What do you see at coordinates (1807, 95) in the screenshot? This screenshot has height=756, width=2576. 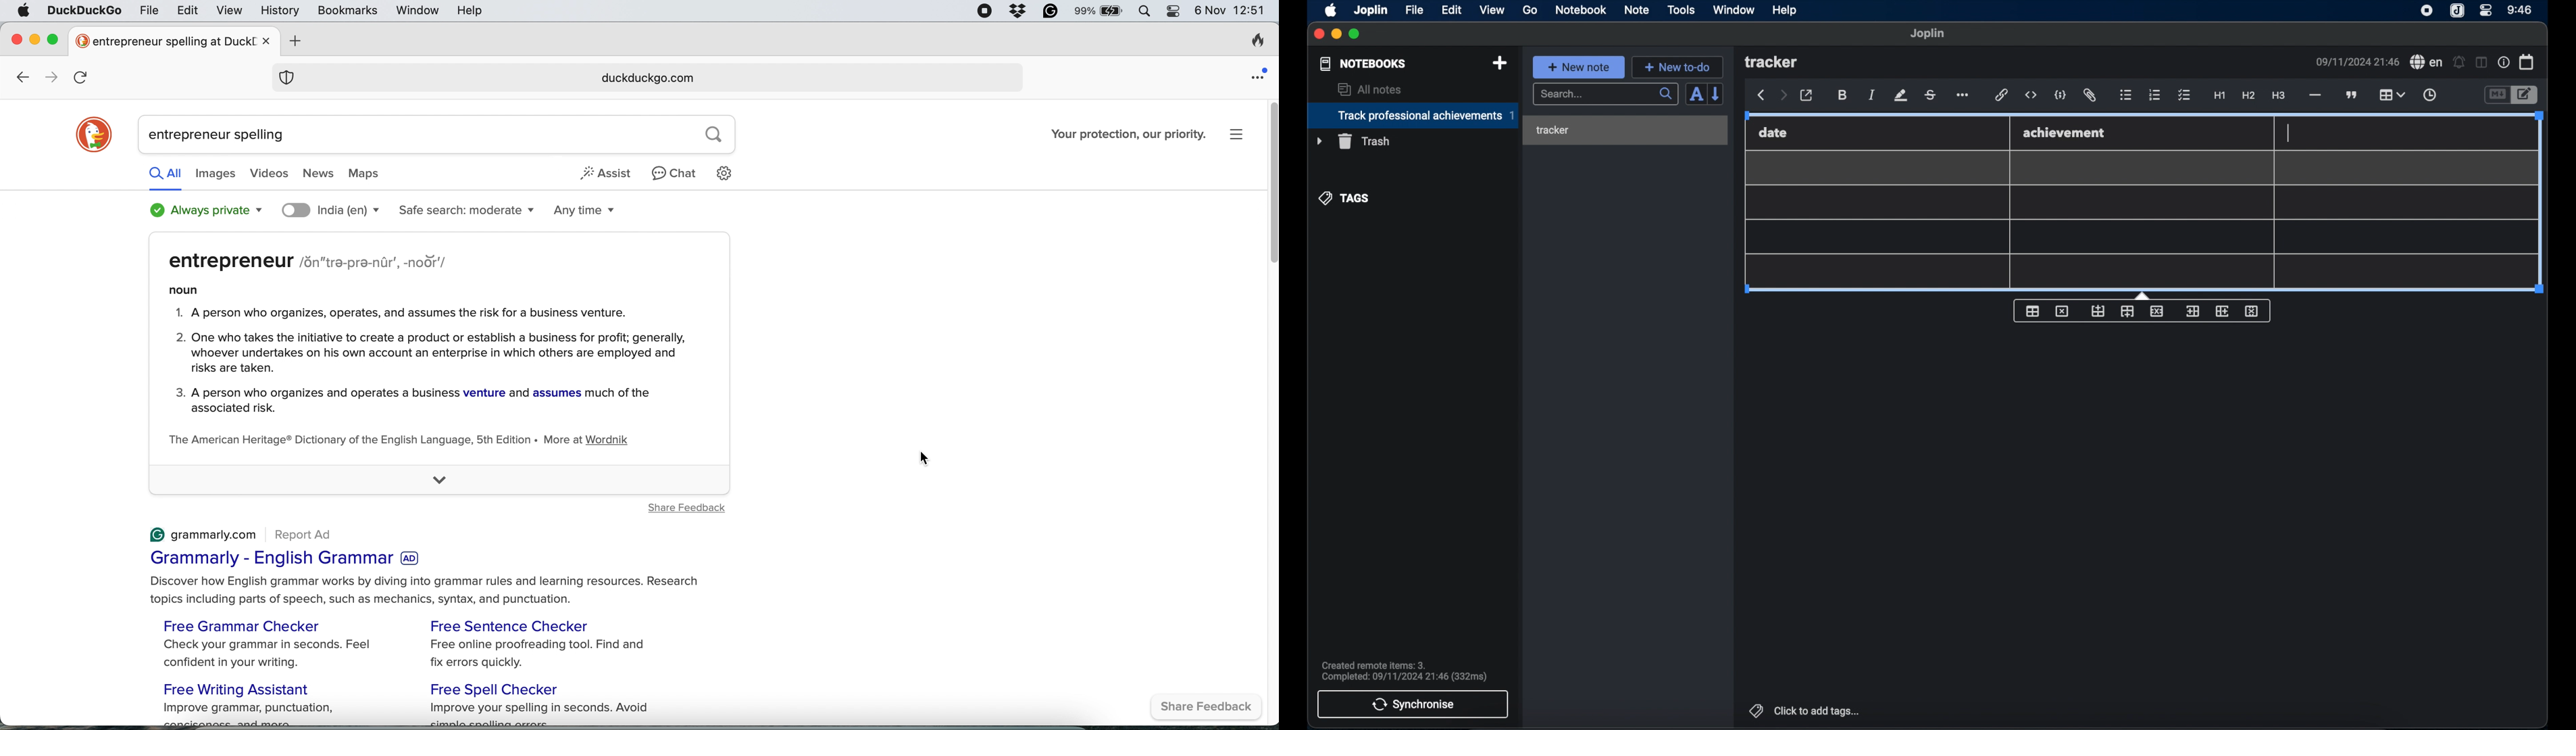 I see `toggle external editor` at bounding box center [1807, 95].